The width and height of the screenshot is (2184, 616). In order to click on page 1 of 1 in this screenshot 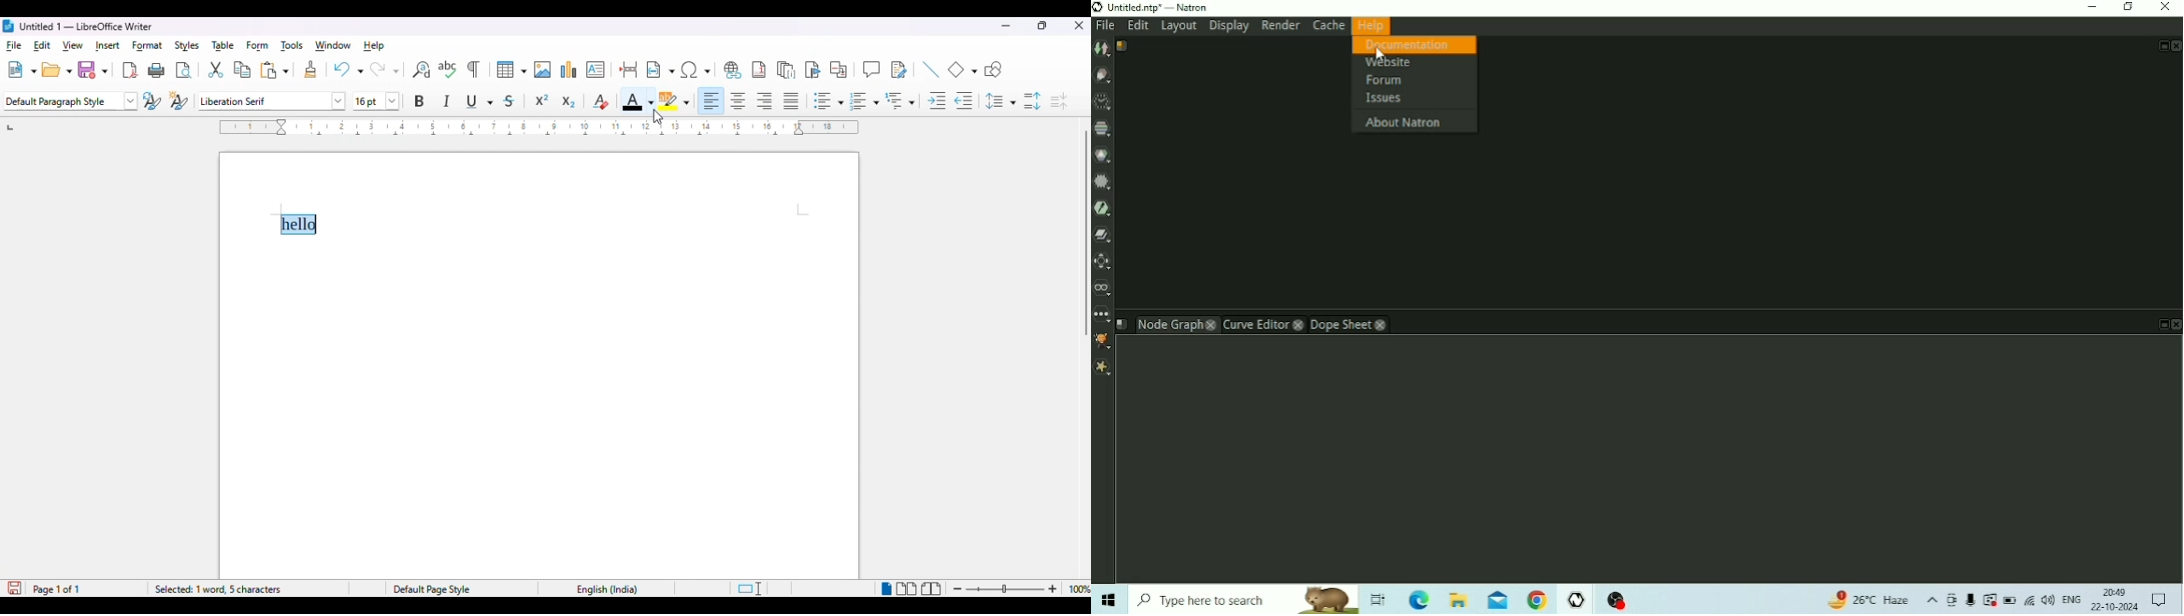, I will do `click(56, 589)`.